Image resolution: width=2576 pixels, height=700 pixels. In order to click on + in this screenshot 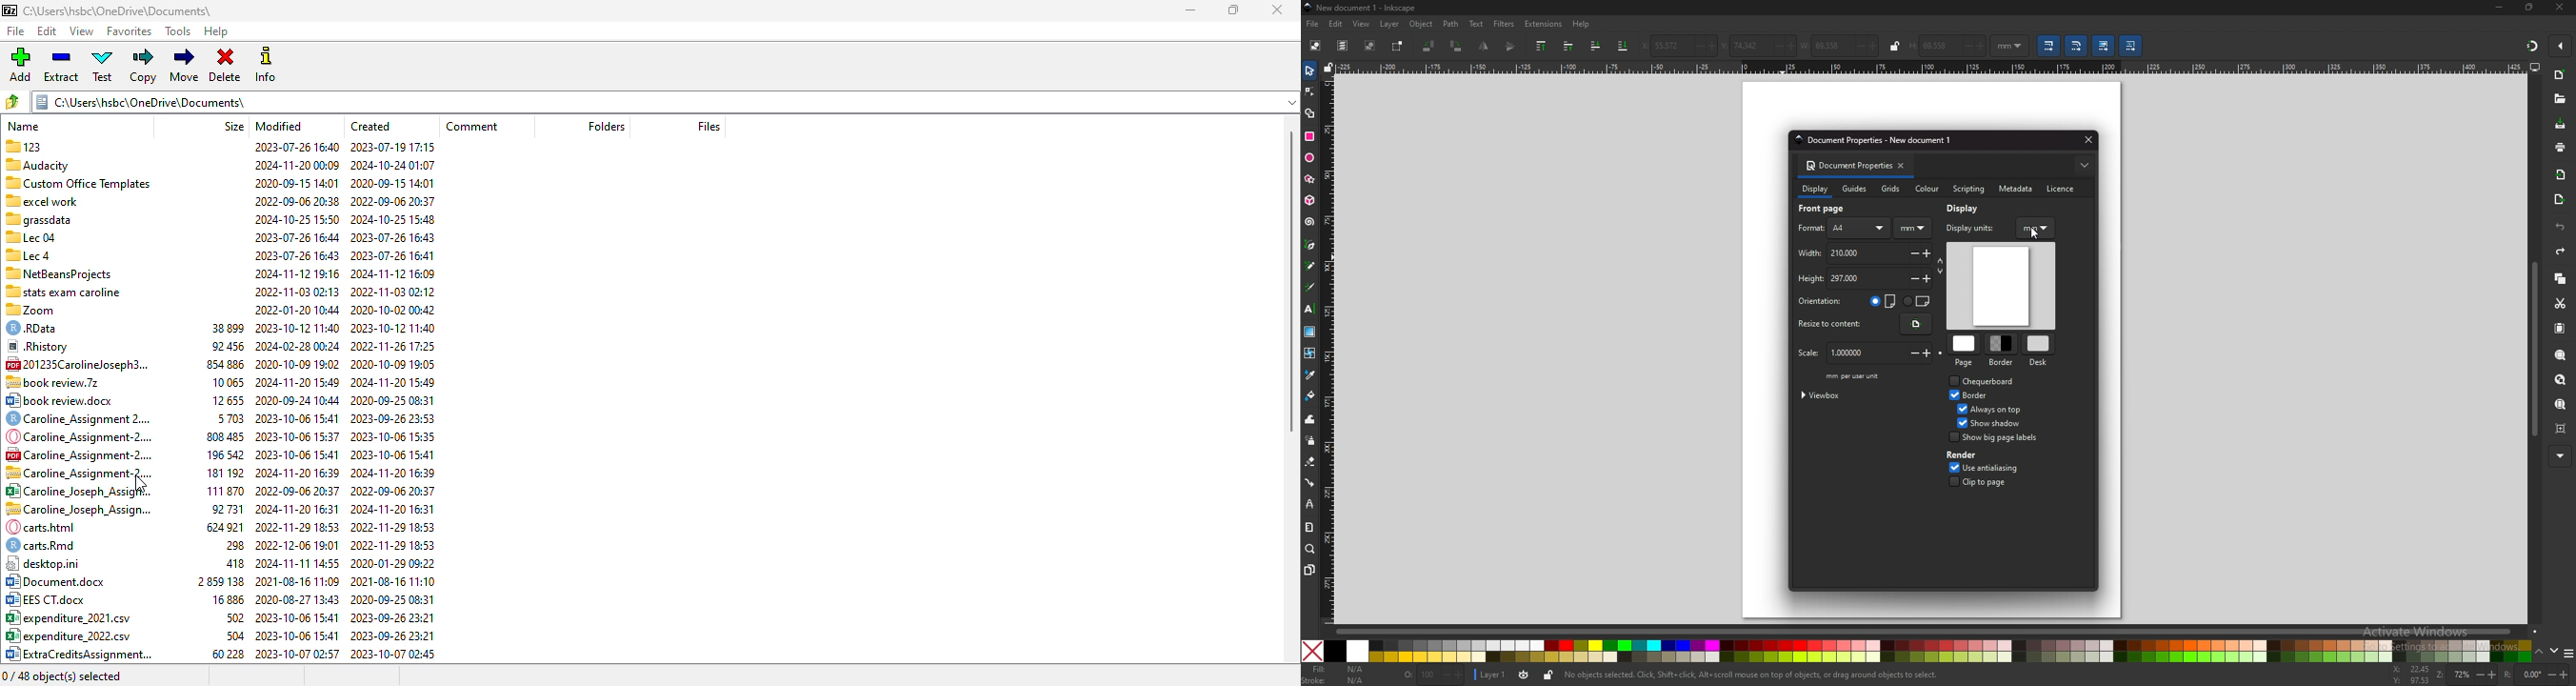, I will do `click(1983, 47)`.